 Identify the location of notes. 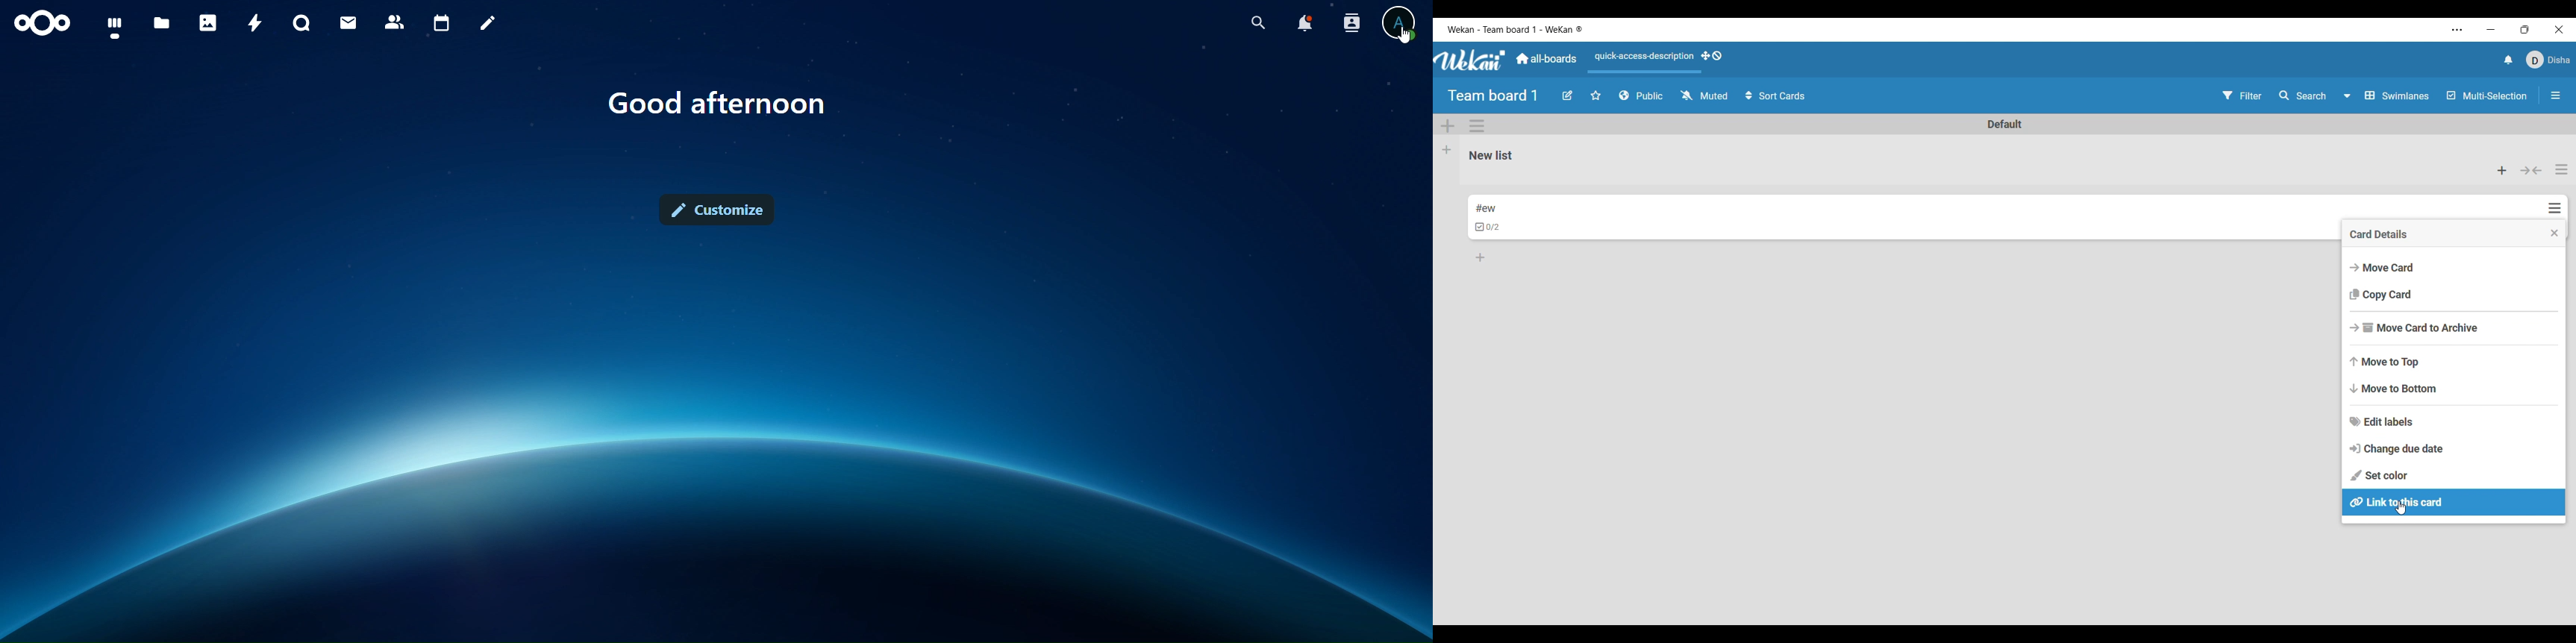
(489, 25).